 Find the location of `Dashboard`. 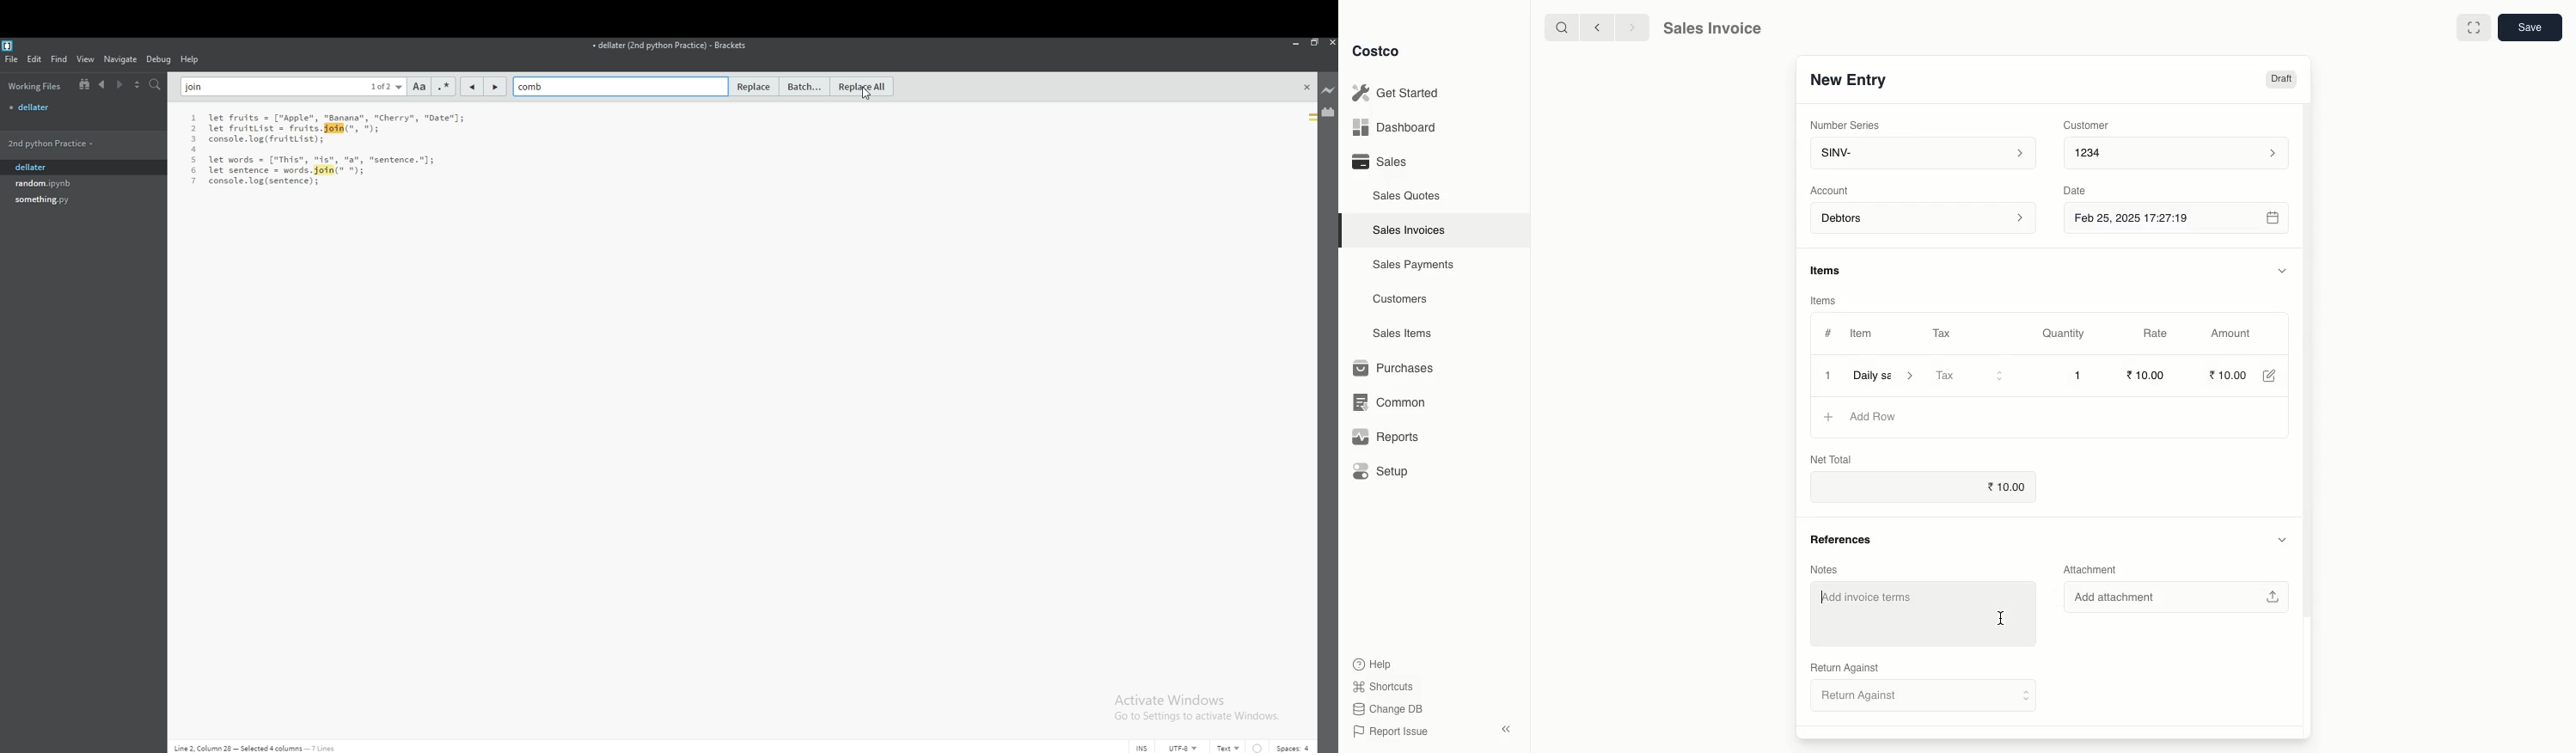

Dashboard is located at coordinates (1398, 126).